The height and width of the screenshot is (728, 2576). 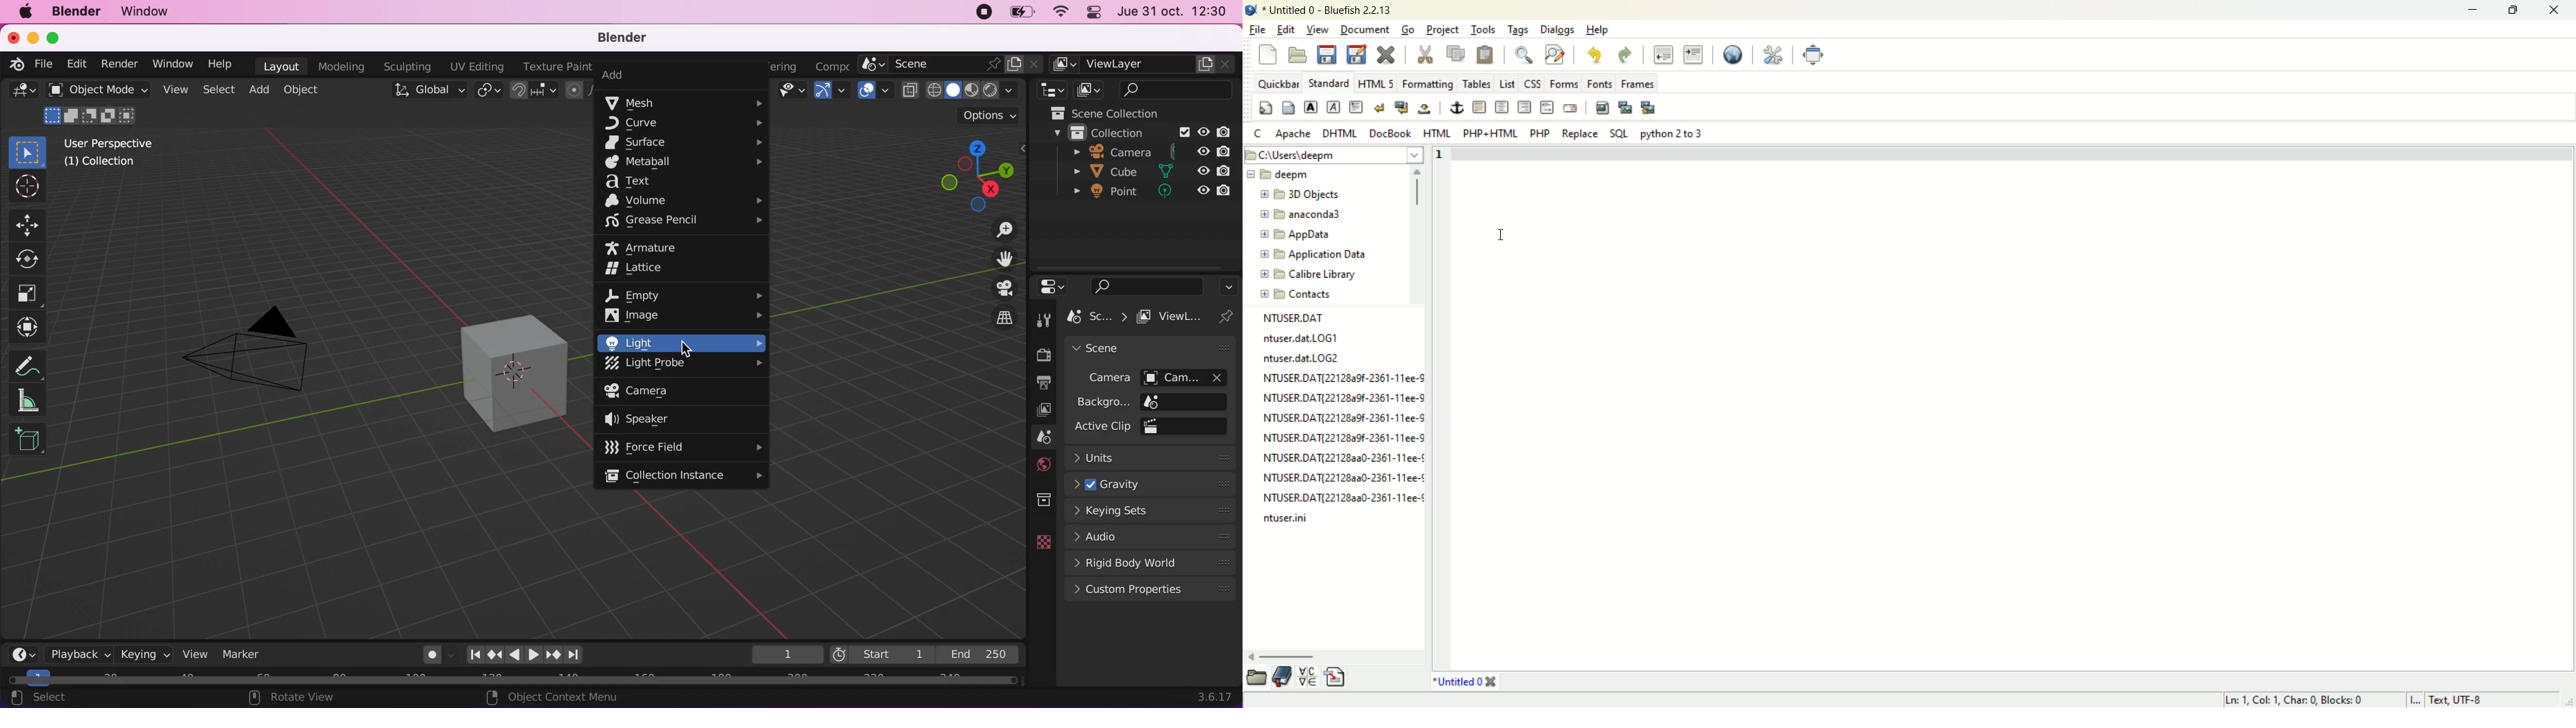 What do you see at coordinates (1522, 108) in the screenshot?
I see `right justify` at bounding box center [1522, 108].